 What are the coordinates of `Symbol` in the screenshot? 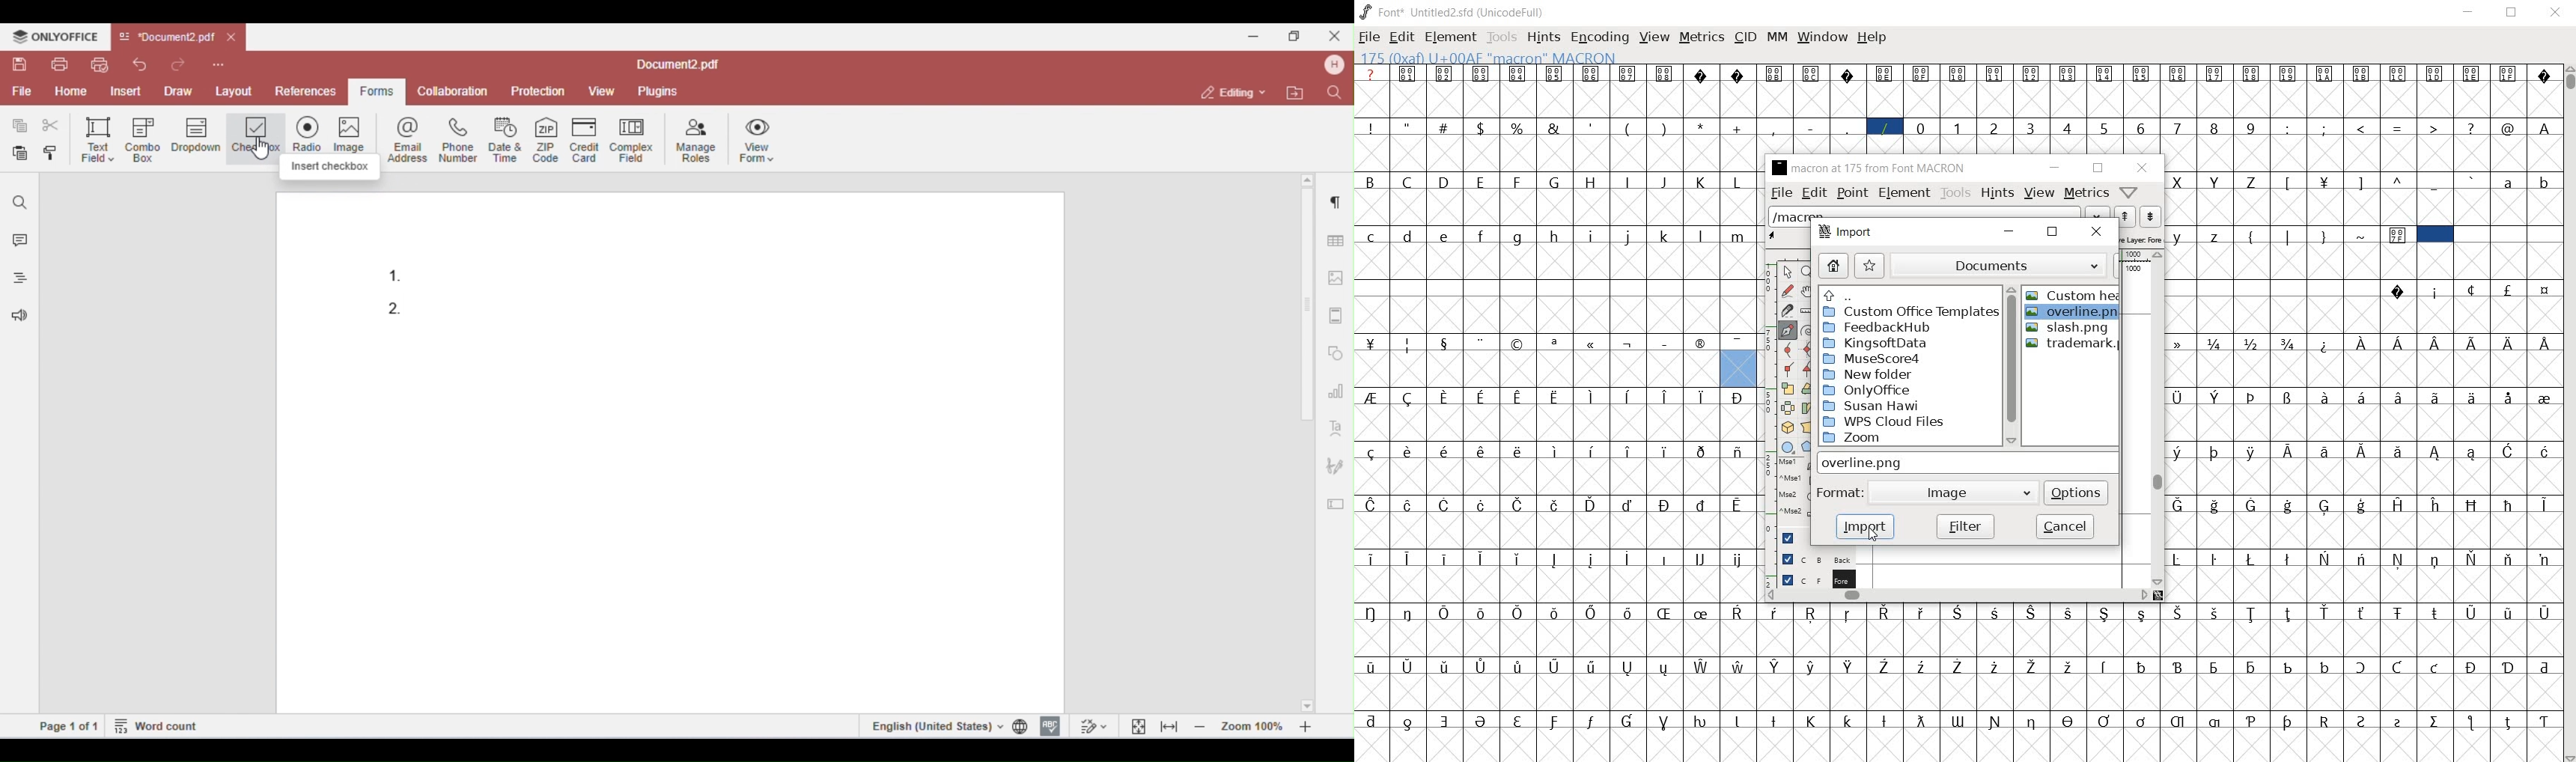 It's located at (1919, 720).